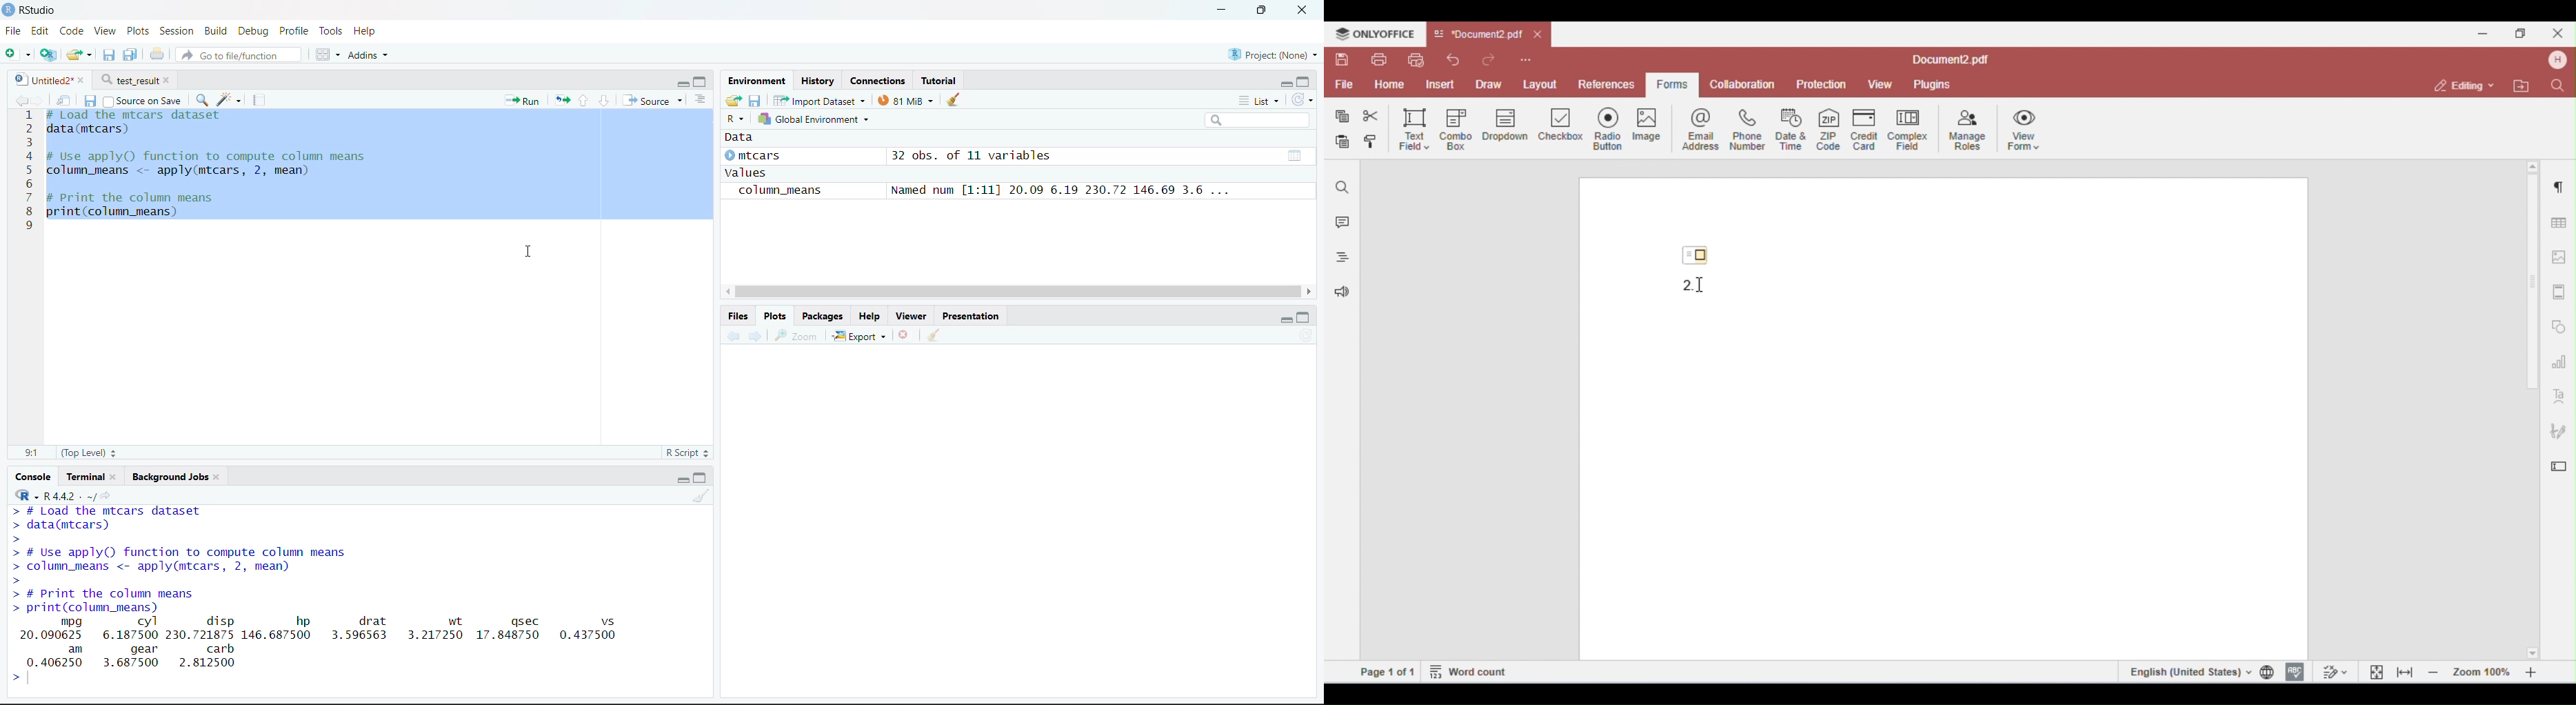  Describe the element at coordinates (1305, 79) in the screenshot. I see `Maximize` at that location.